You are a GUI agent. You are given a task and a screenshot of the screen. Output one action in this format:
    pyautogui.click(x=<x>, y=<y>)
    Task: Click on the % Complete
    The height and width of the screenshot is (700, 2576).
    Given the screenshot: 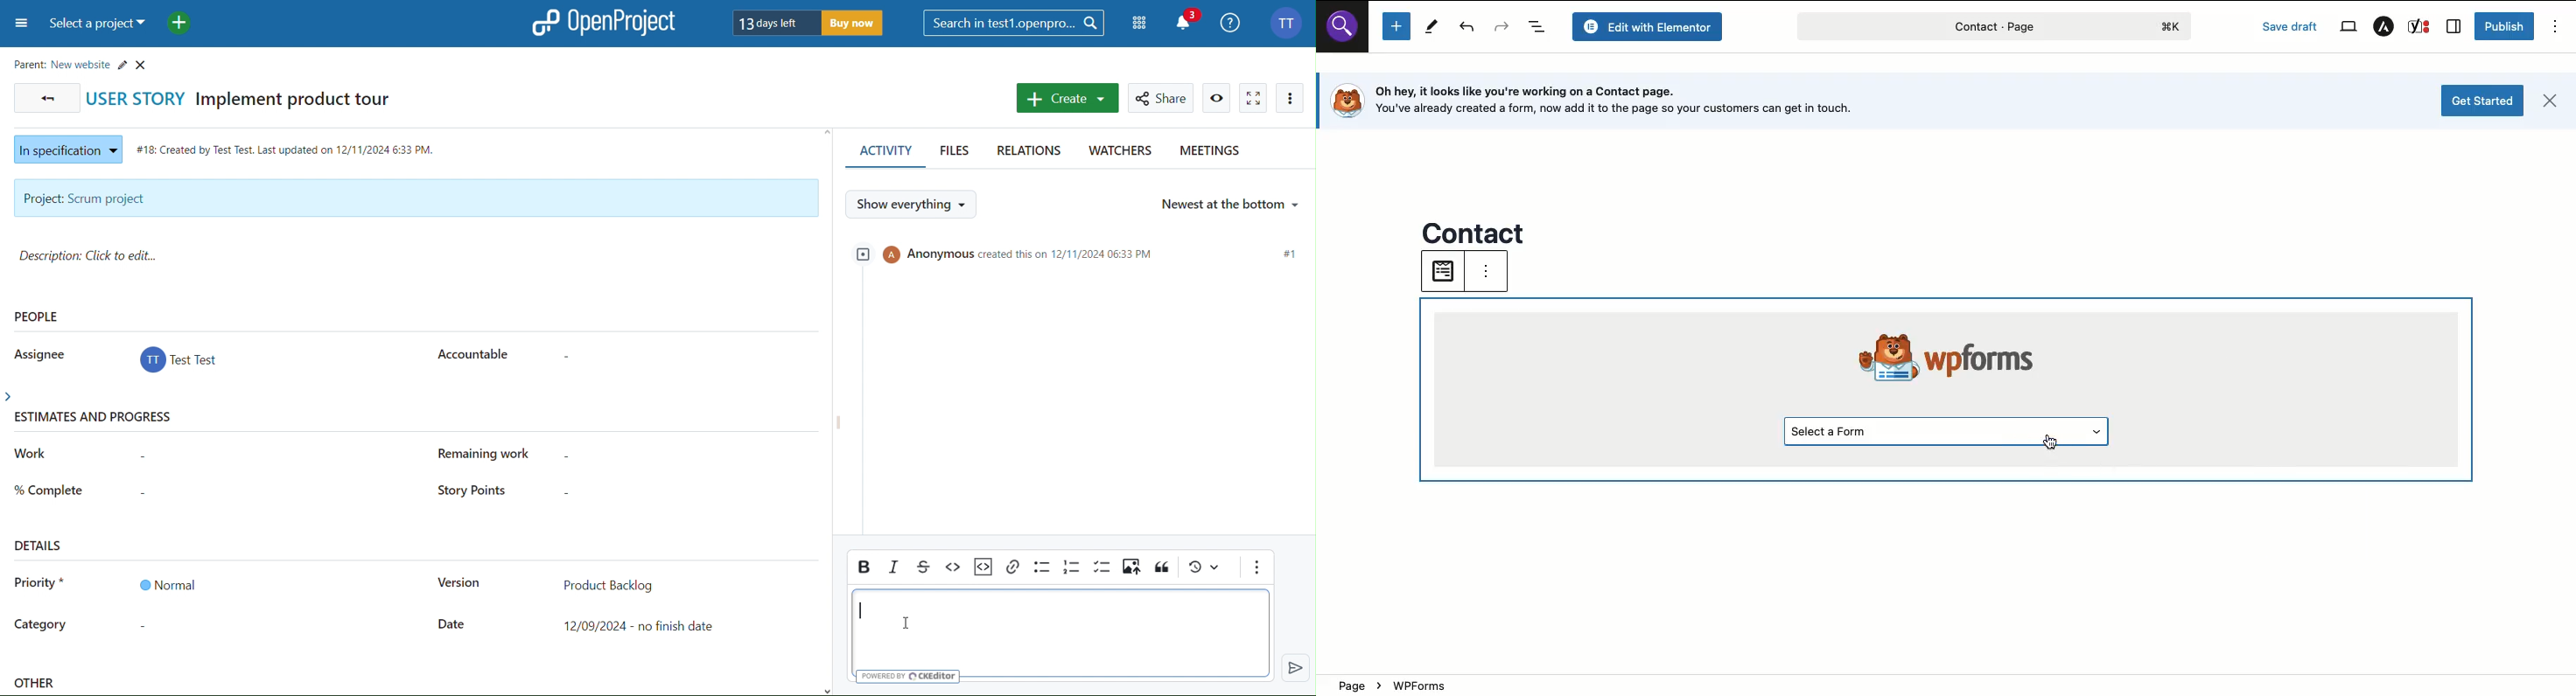 What is the action you would take?
    pyautogui.click(x=49, y=488)
    